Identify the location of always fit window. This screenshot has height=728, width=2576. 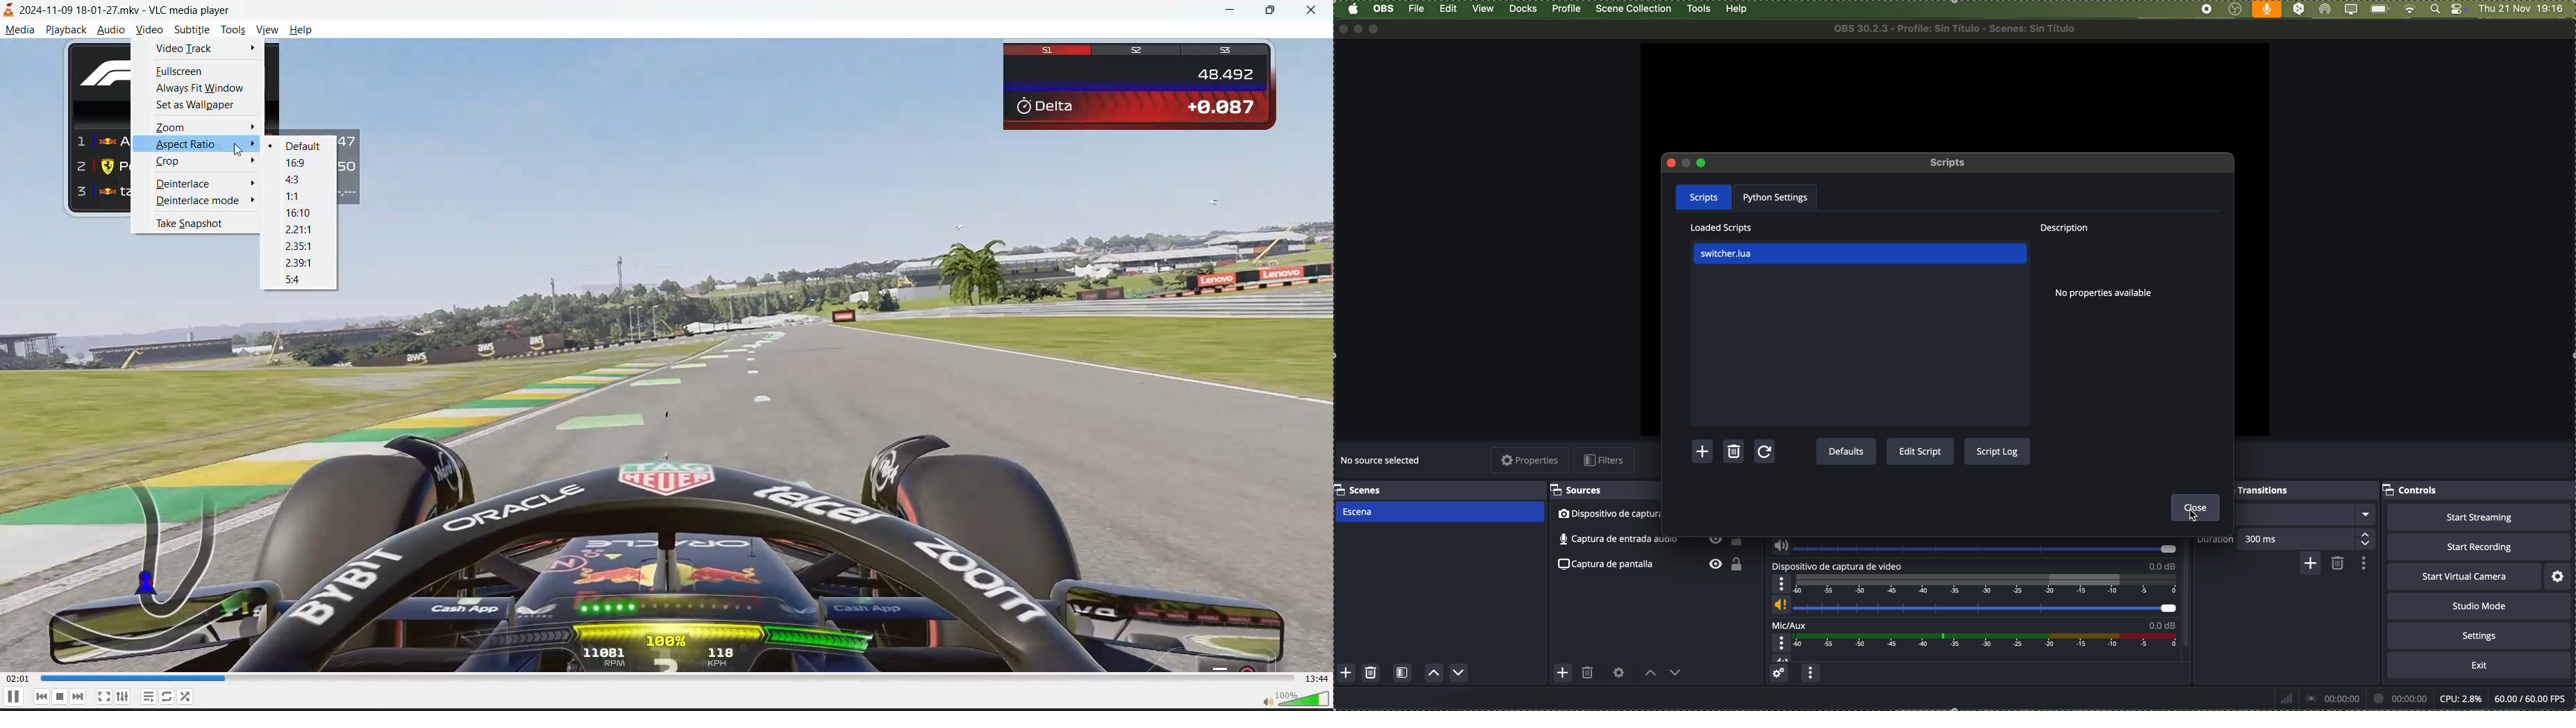
(203, 90).